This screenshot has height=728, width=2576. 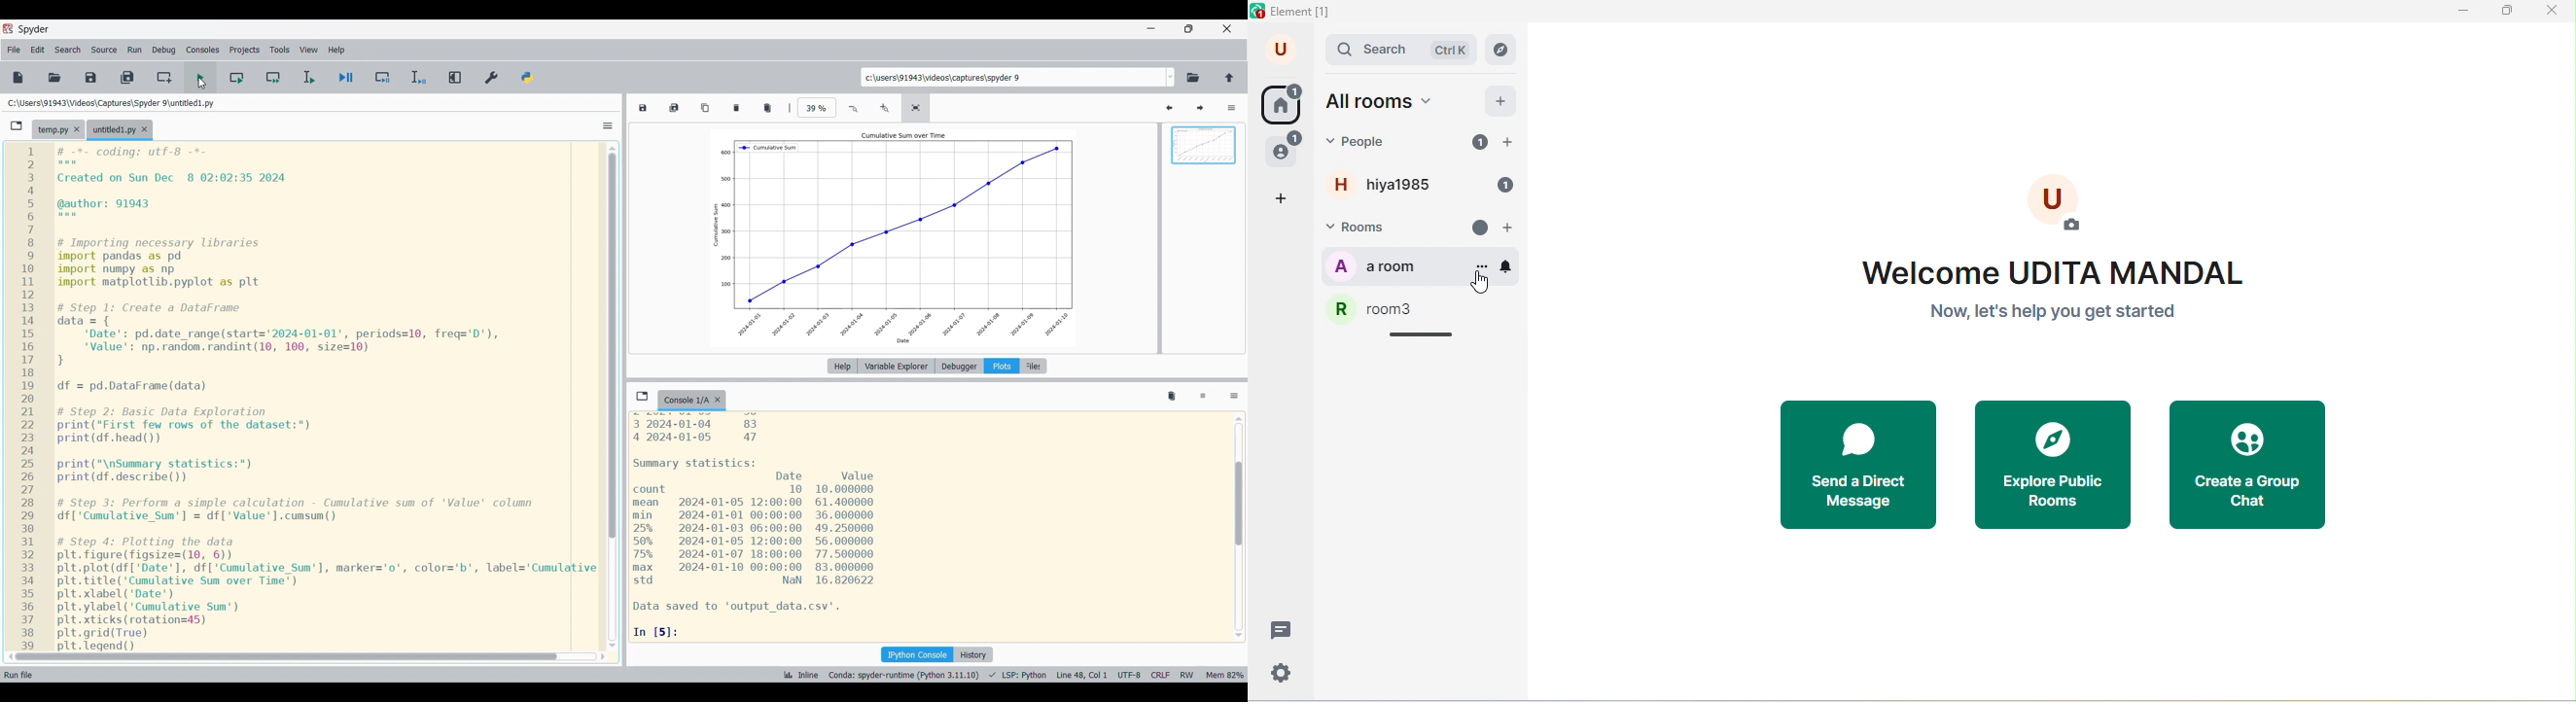 What do you see at coordinates (245, 50) in the screenshot?
I see `Projects menu` at bounding box center [245, 50].